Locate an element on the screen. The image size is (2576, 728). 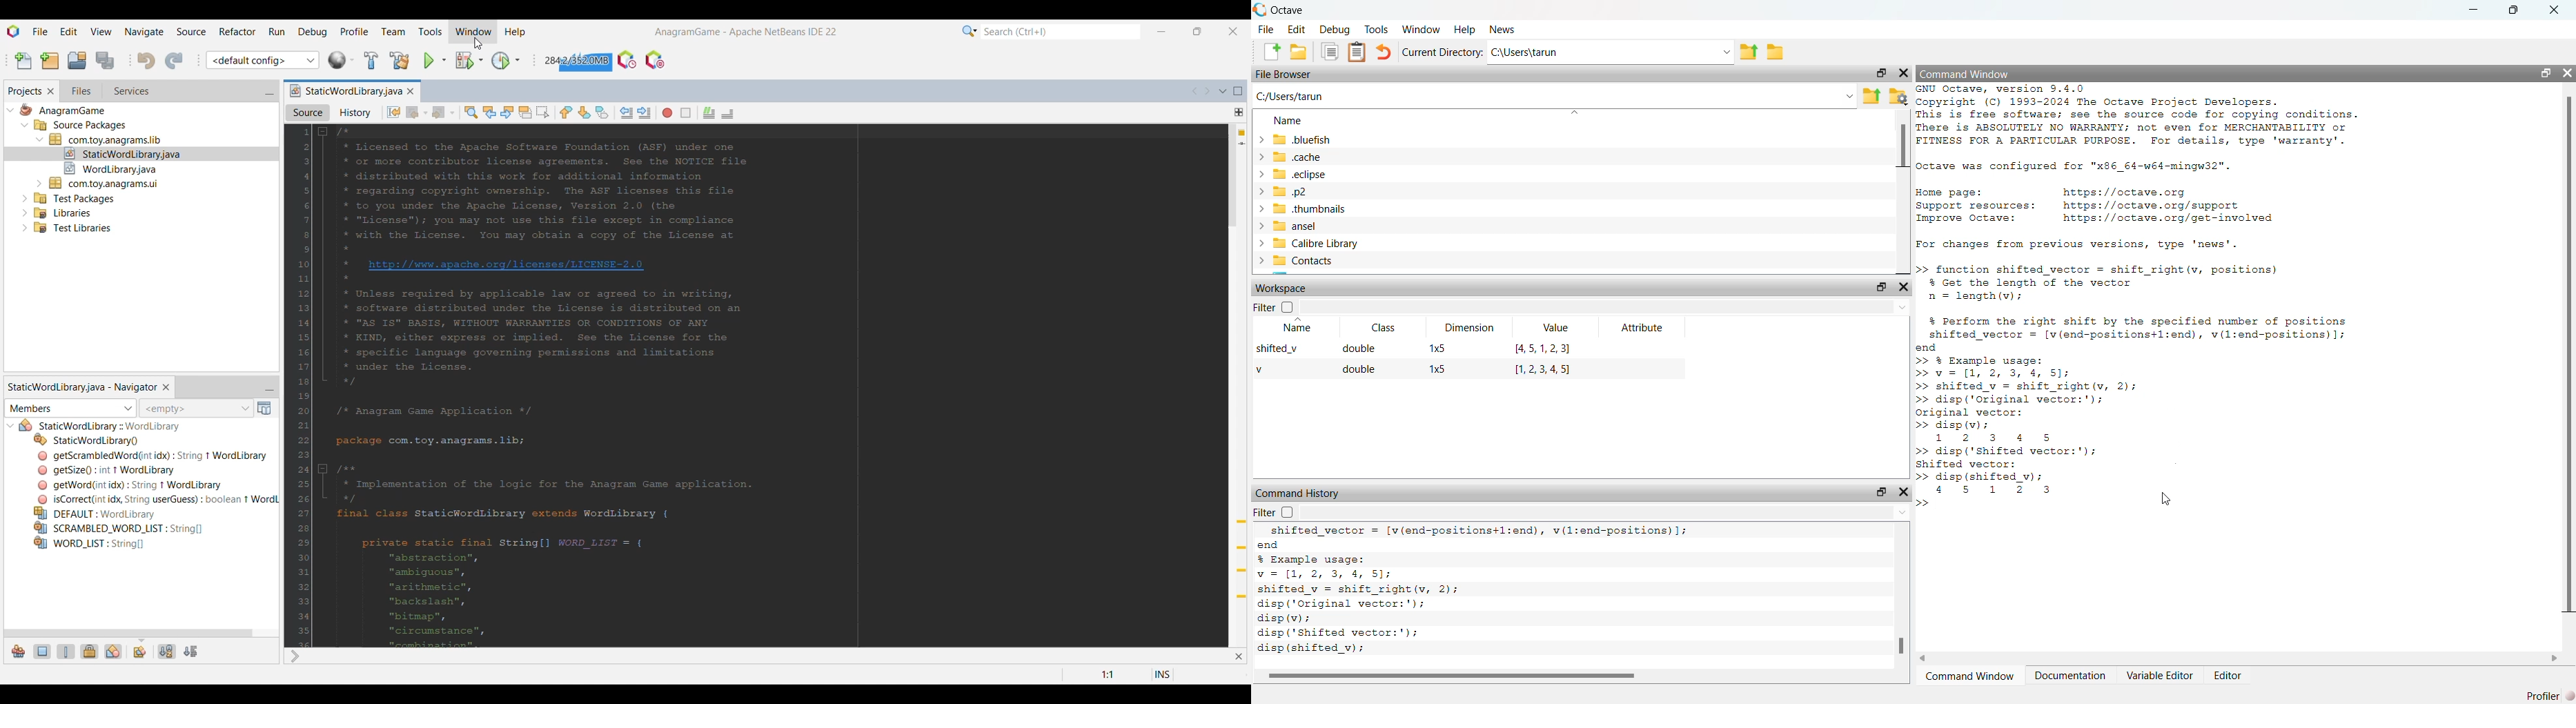
unlock widget is located at coordinates (2542, 74).